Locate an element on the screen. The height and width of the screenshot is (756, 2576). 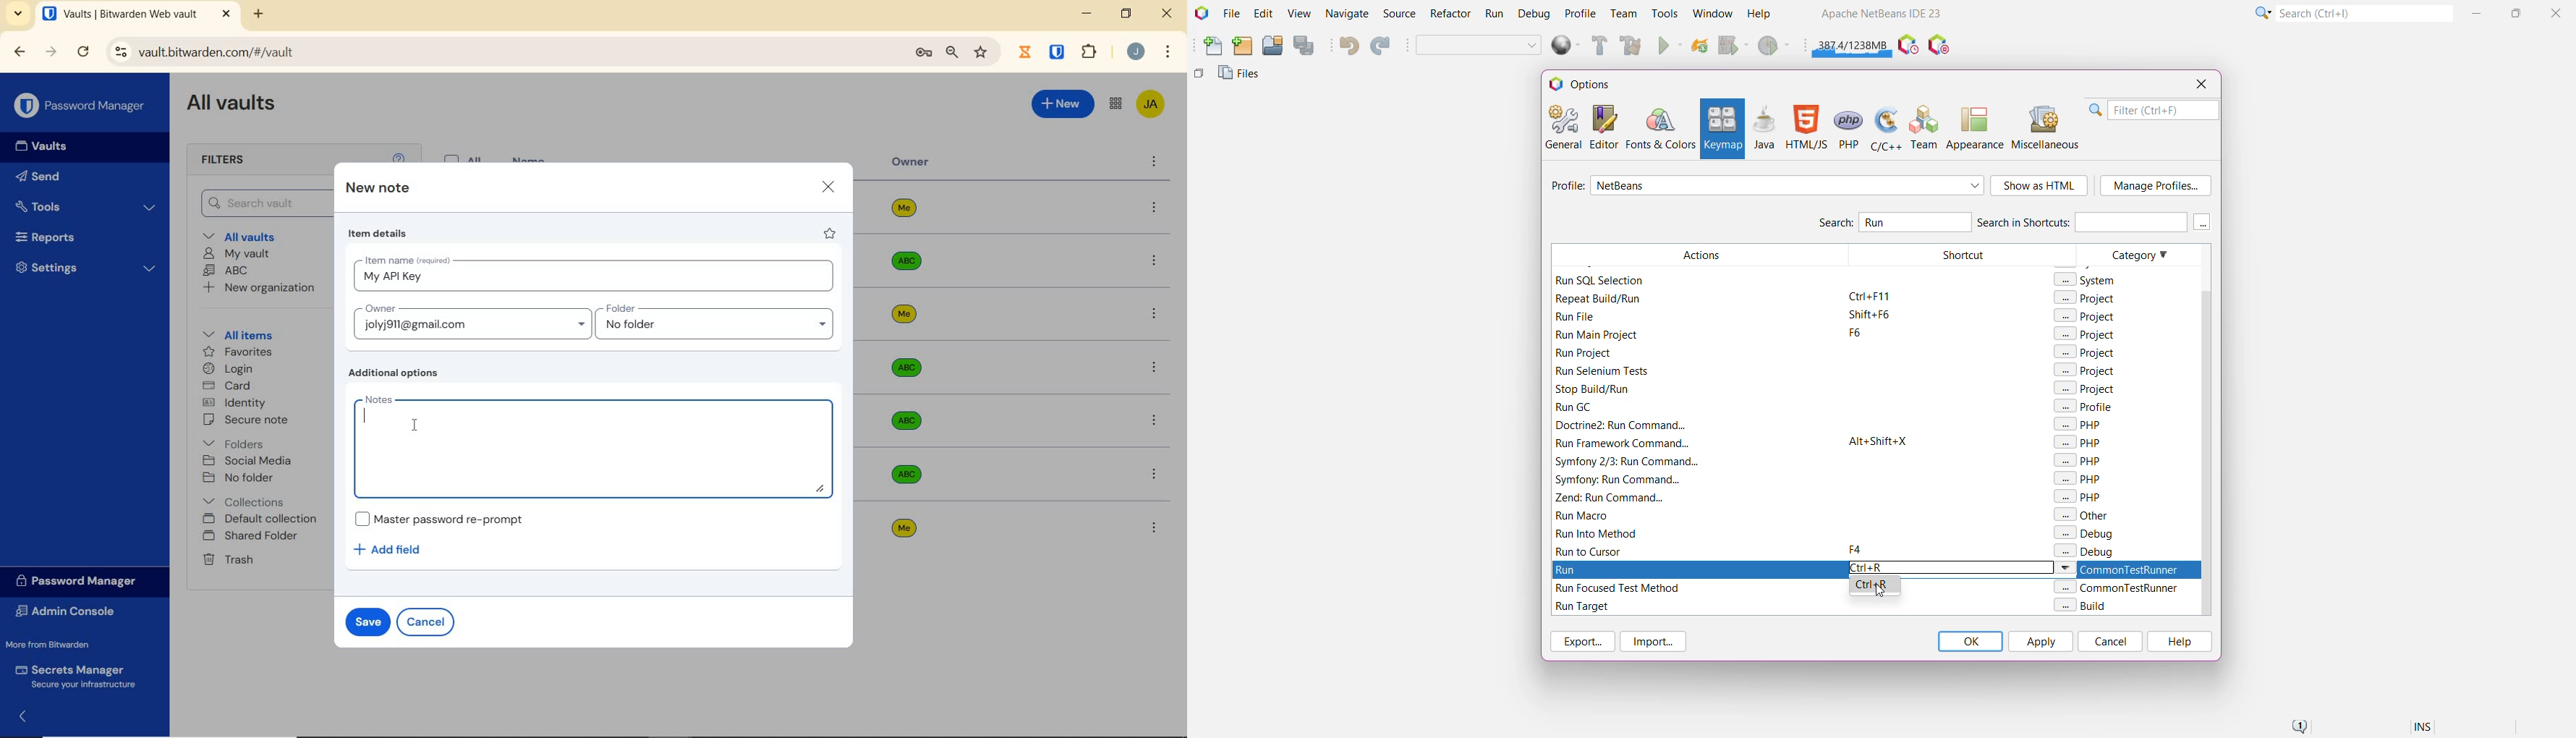
Search in Shortcuts is located at coordinates (2081, 221).